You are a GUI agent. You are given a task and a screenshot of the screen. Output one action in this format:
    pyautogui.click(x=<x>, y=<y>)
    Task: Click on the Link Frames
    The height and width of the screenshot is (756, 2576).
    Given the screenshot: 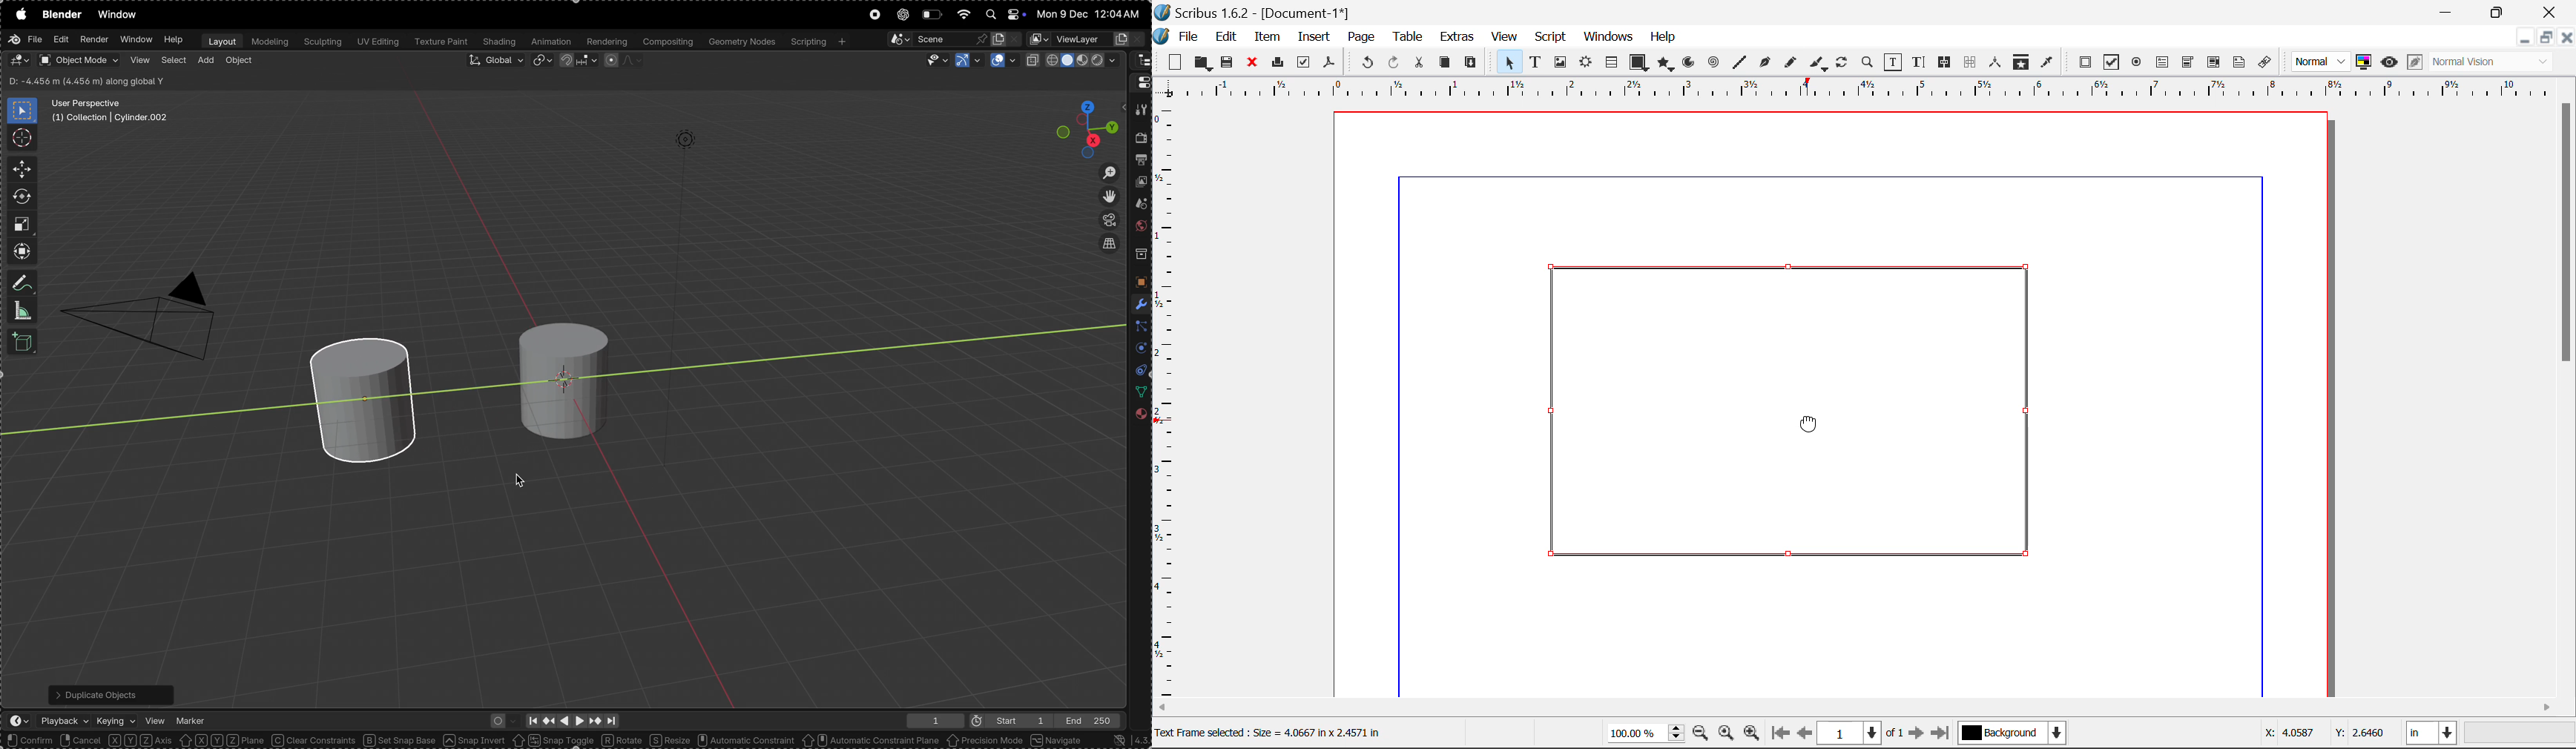 What is the action you would take?
    pyautogui.click(x=1945, y=62)
    